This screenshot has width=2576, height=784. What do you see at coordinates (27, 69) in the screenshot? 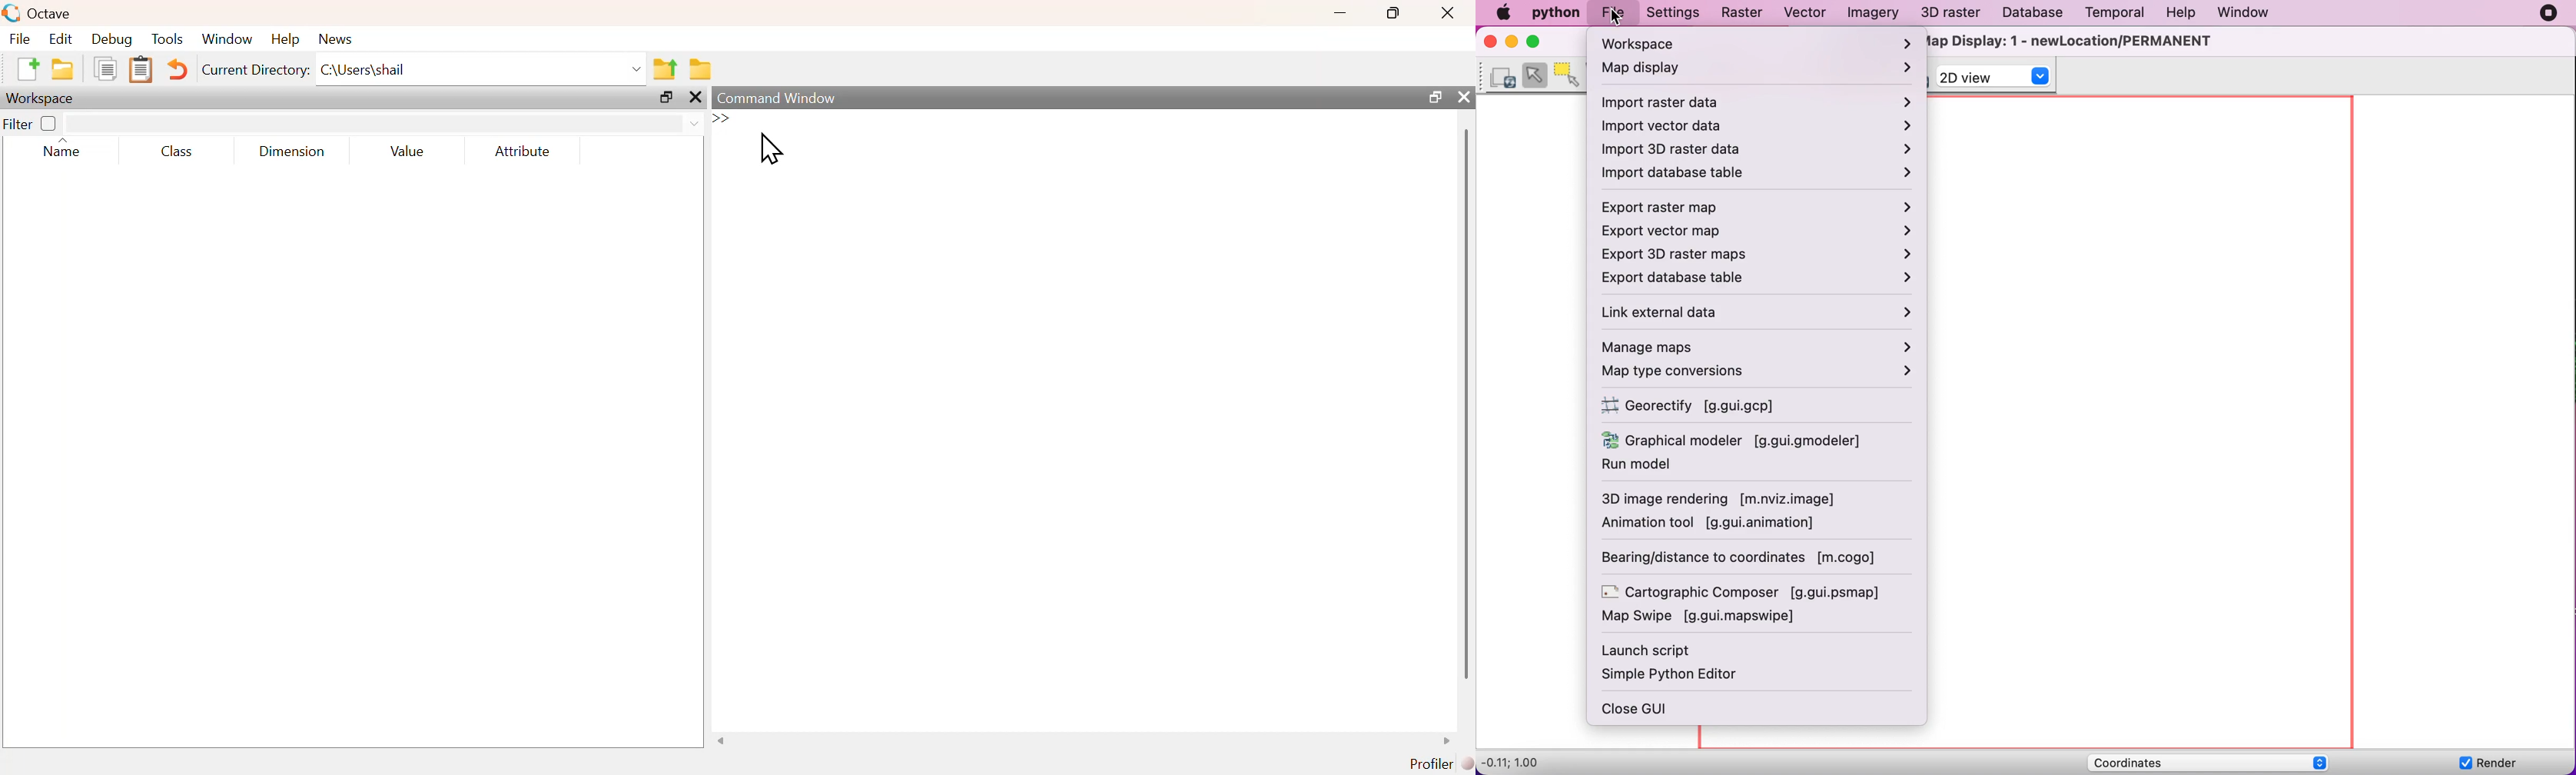
I see `New File` at bounding box center [27, 69].